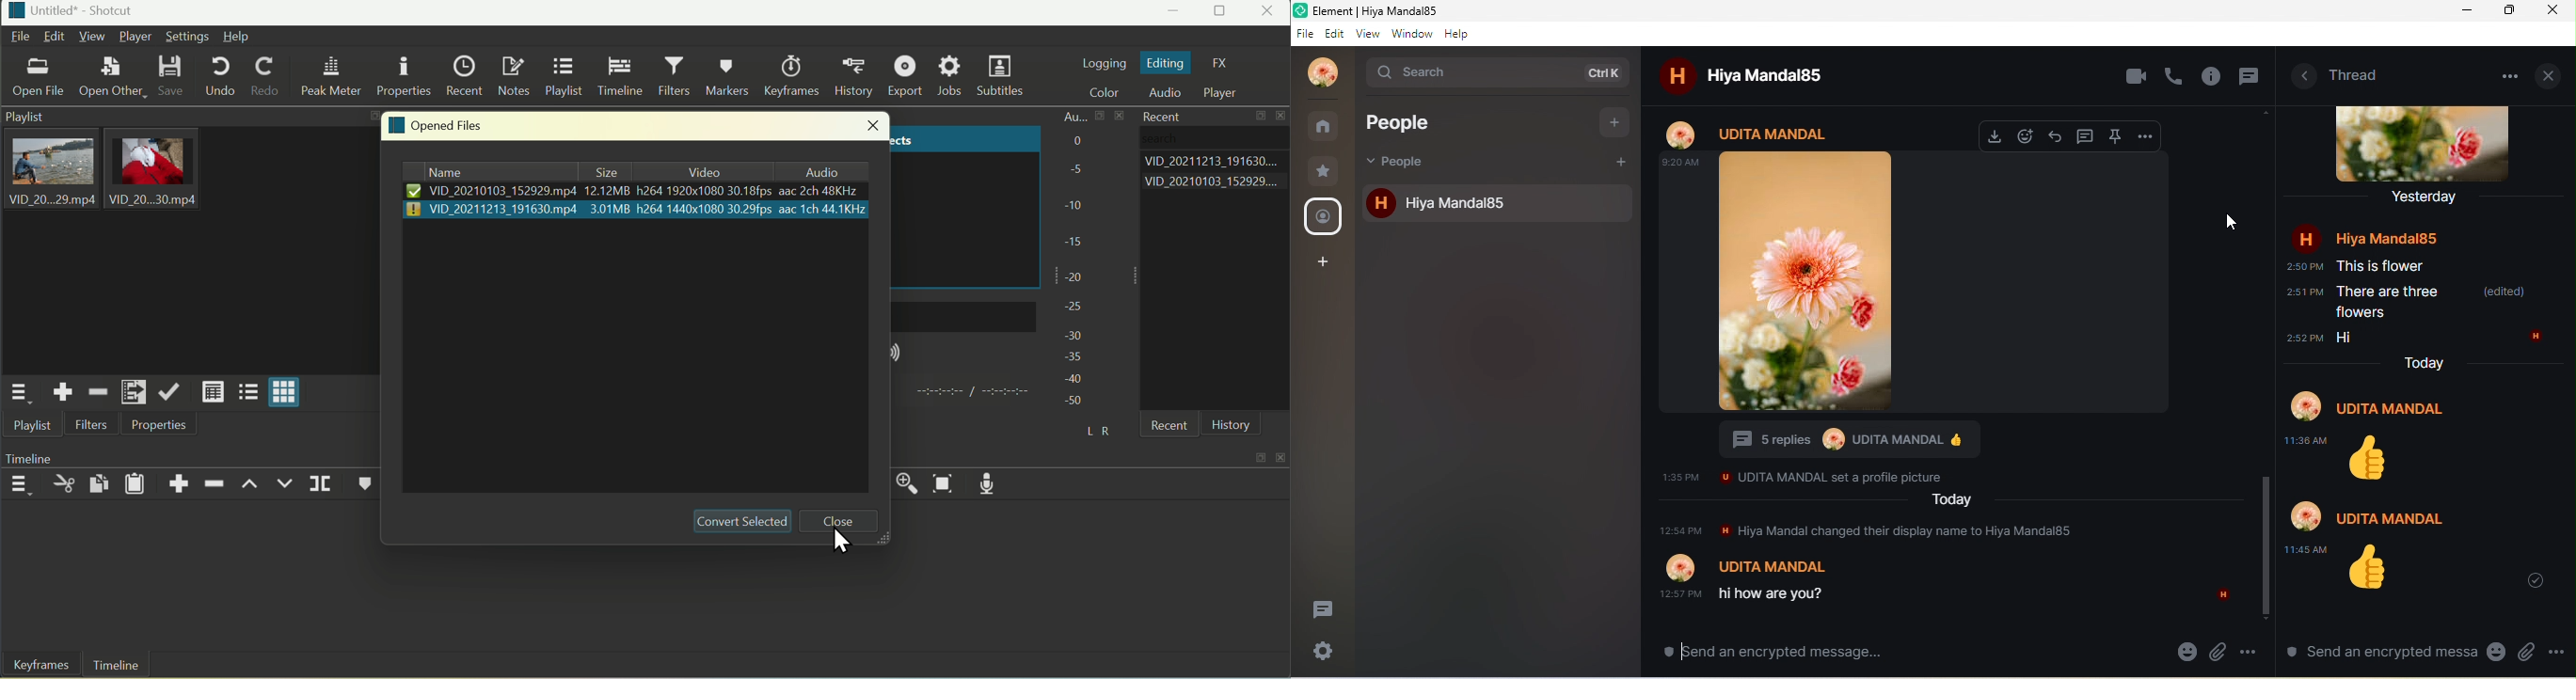 Image resolution: width=2576 pixels, height=700 pixels. I want to click on Subtitles, so click(1003, 77).